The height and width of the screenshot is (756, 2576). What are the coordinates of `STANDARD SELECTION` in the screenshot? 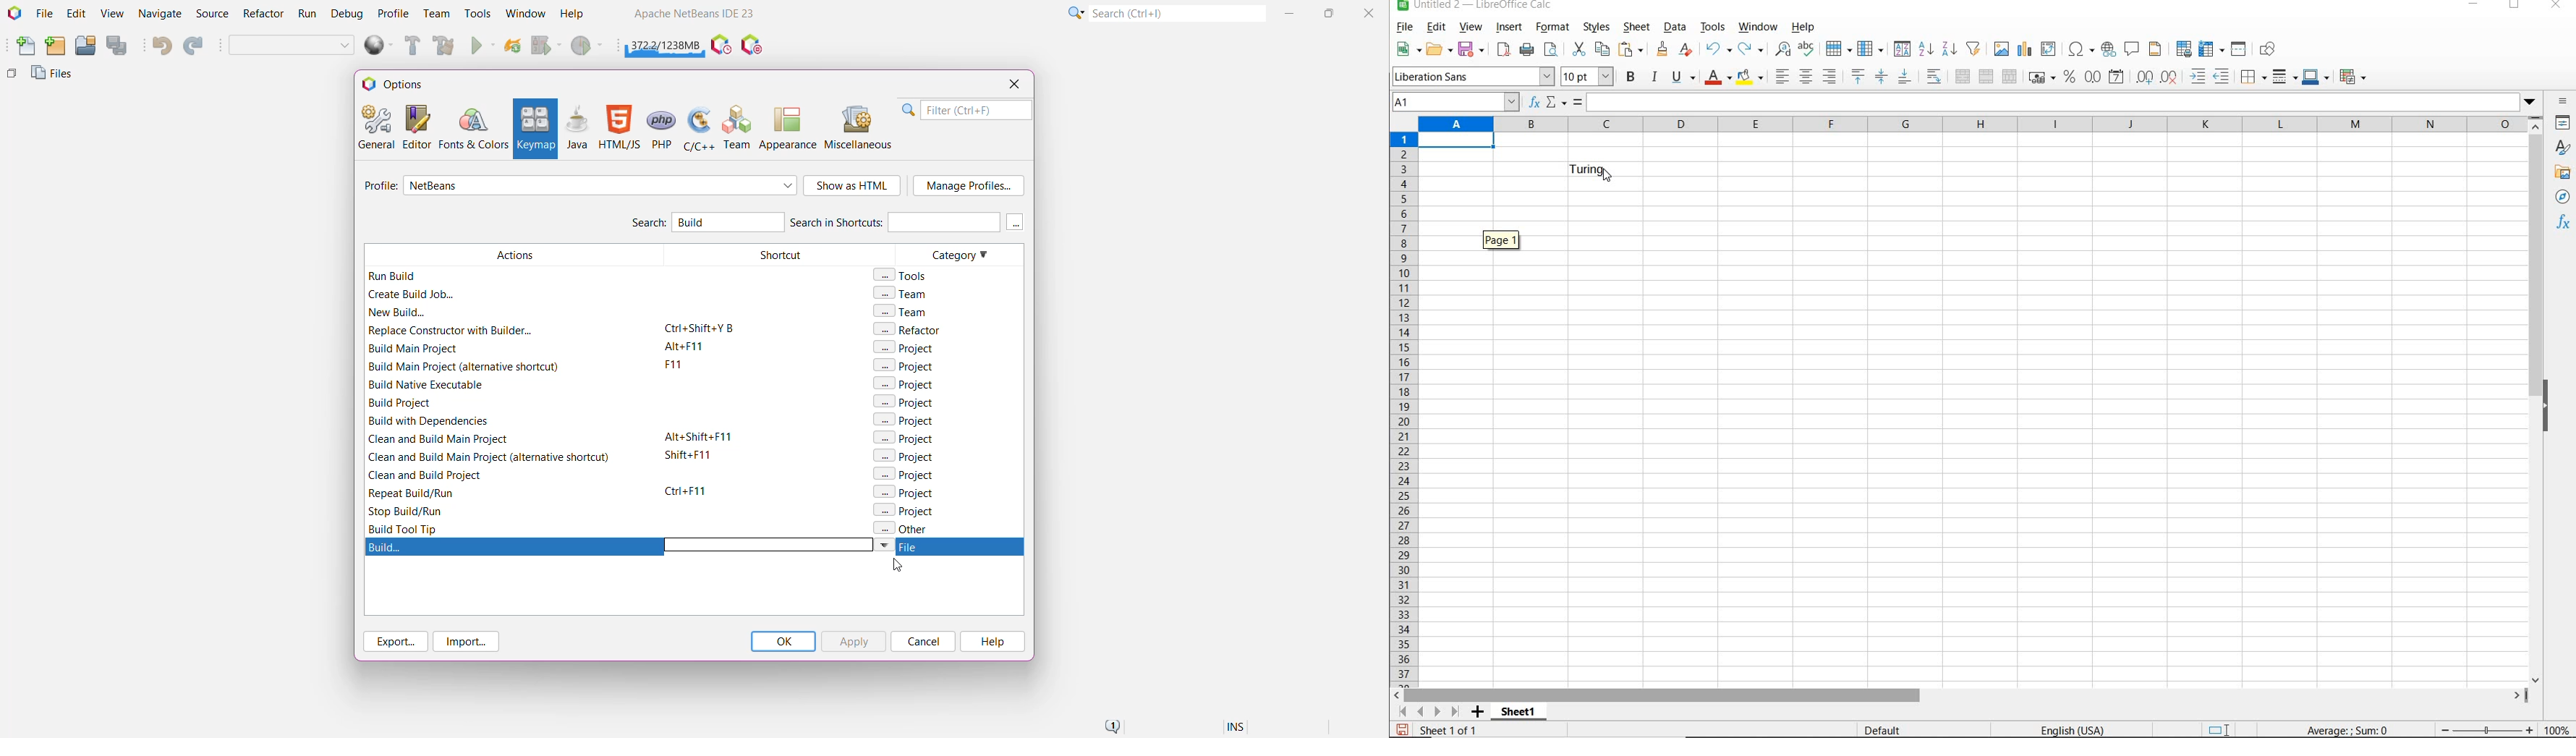 It's located at (2221, 729).